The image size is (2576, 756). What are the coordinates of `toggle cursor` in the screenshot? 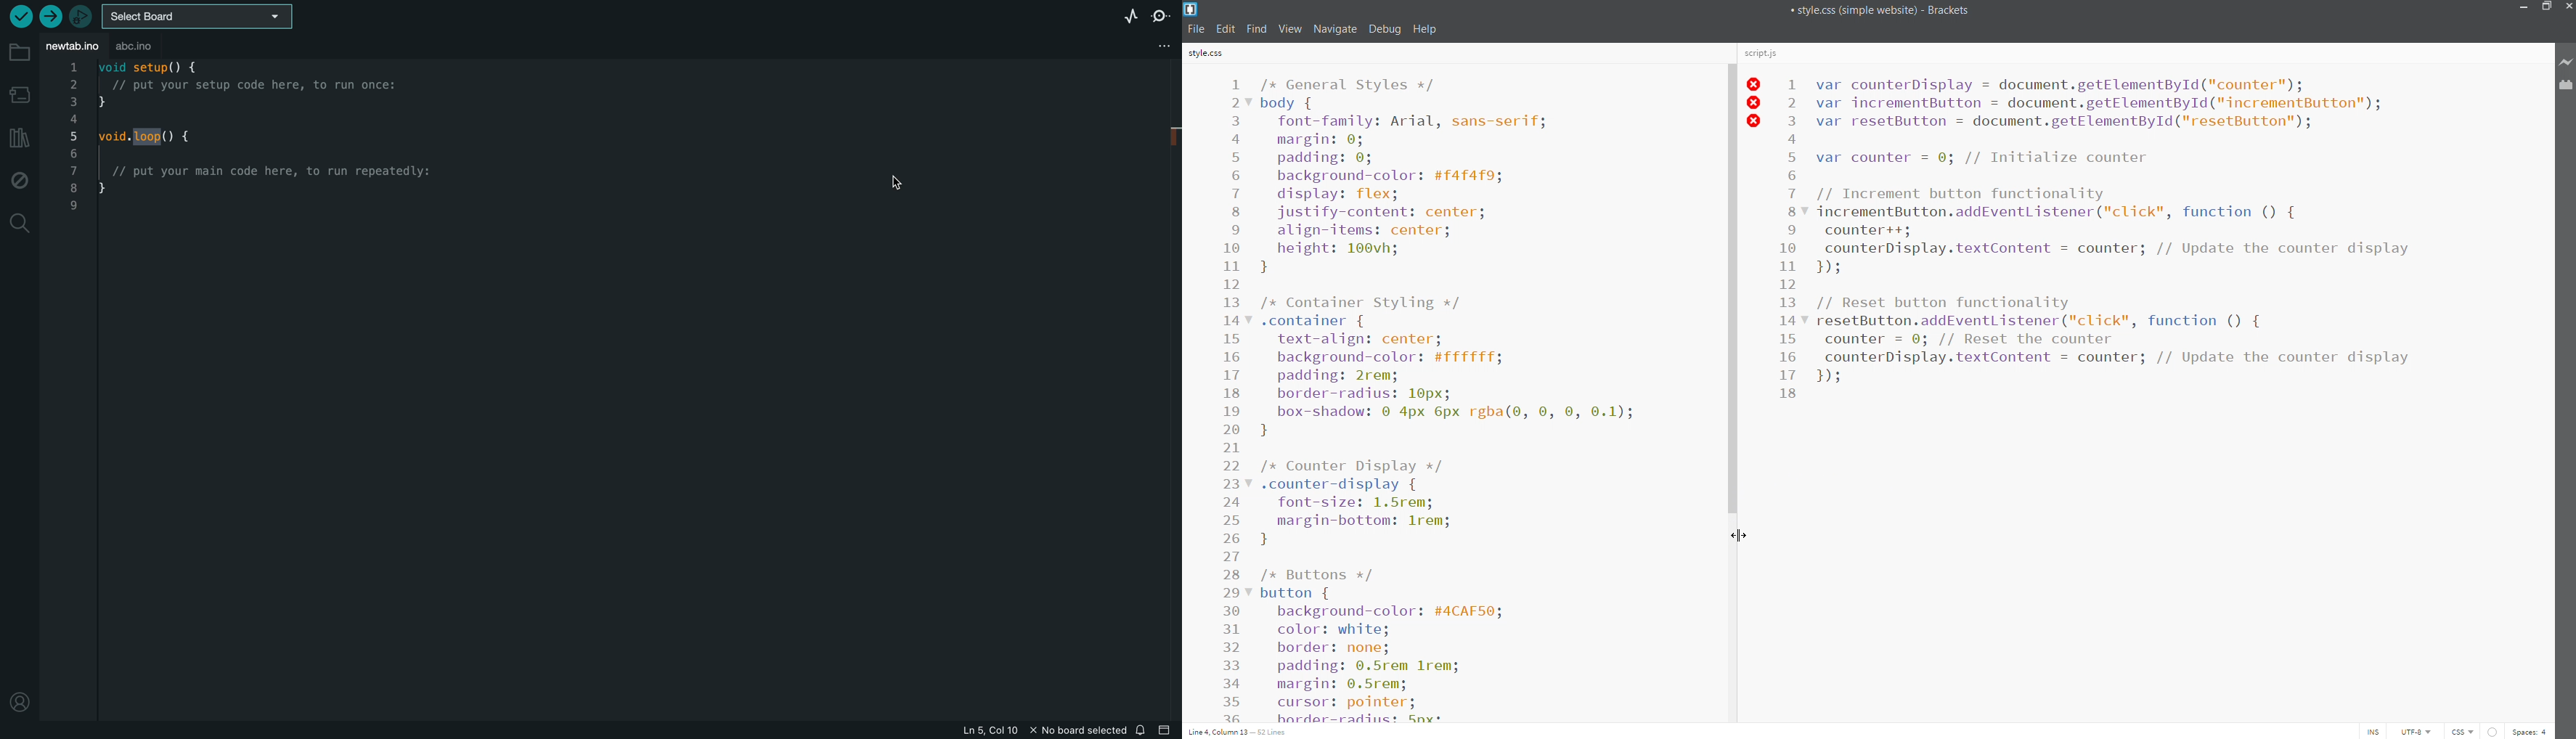 It's located at (2370, 731).